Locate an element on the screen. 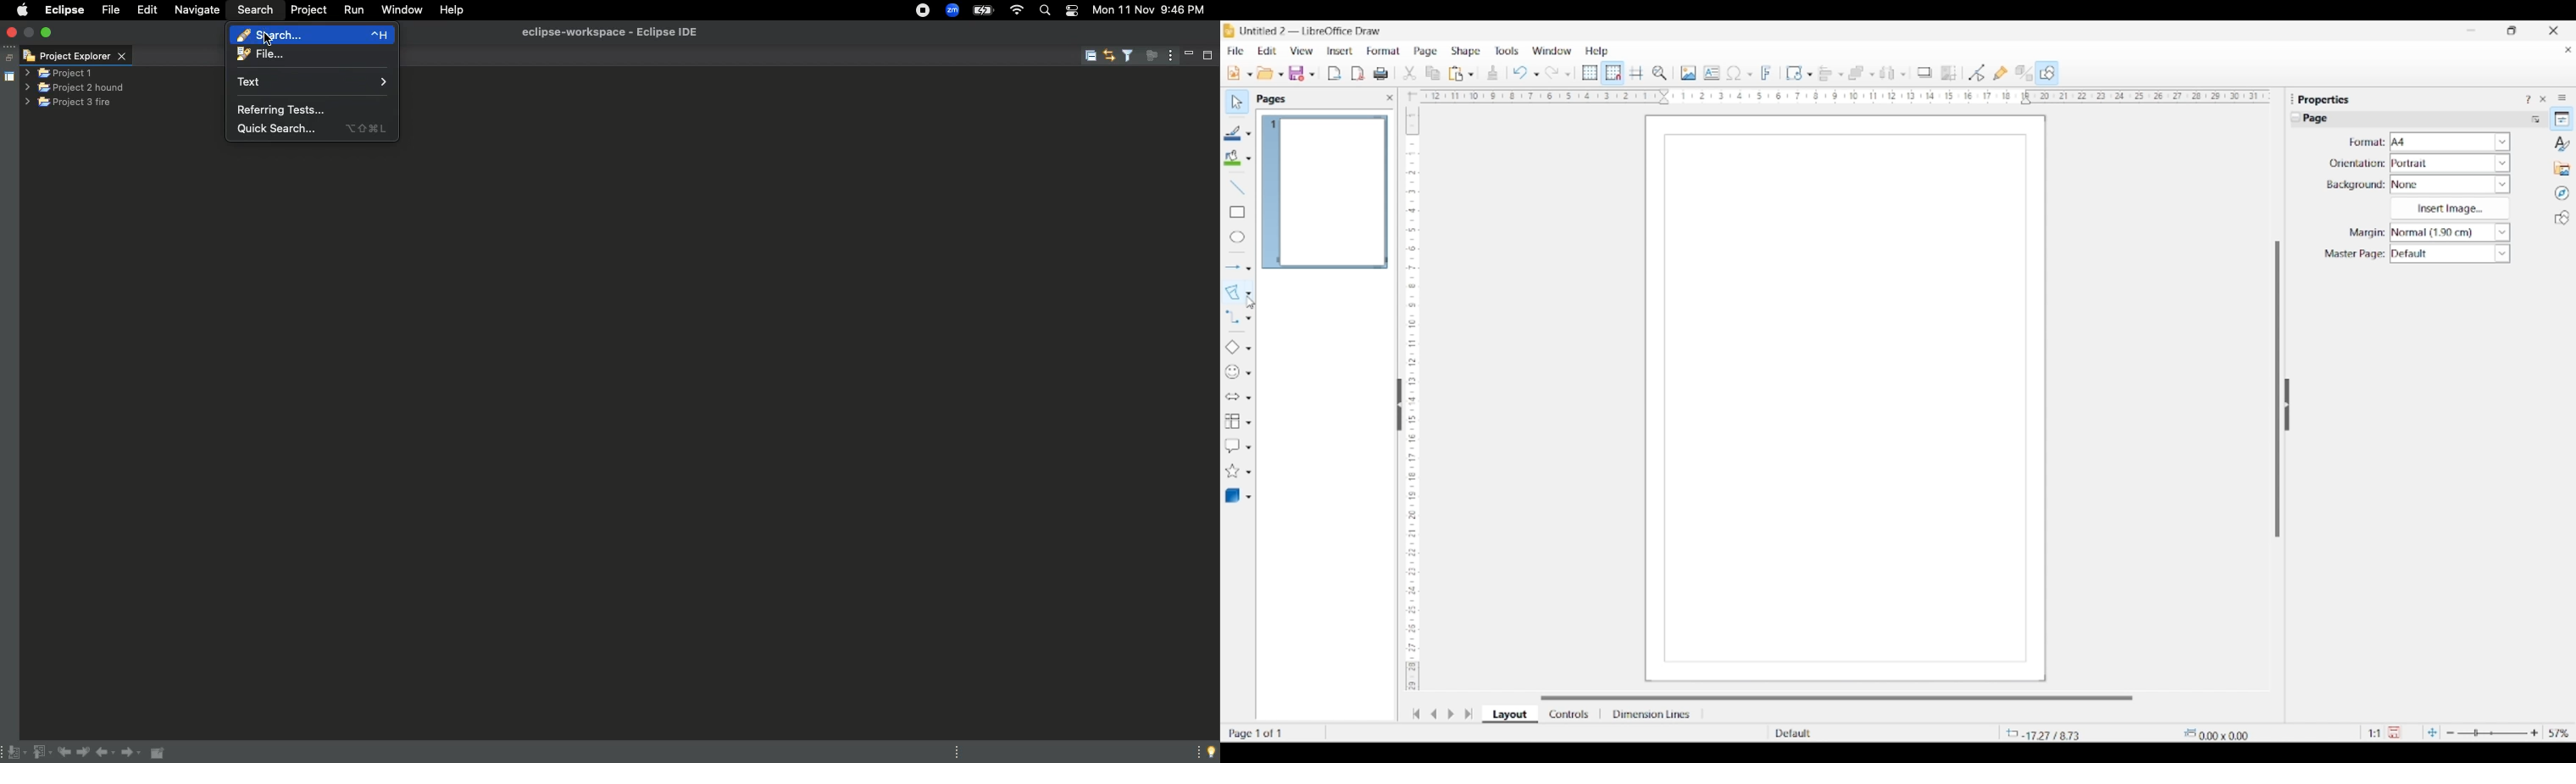  Arrange objects options is located at coordinates (1872, 75).